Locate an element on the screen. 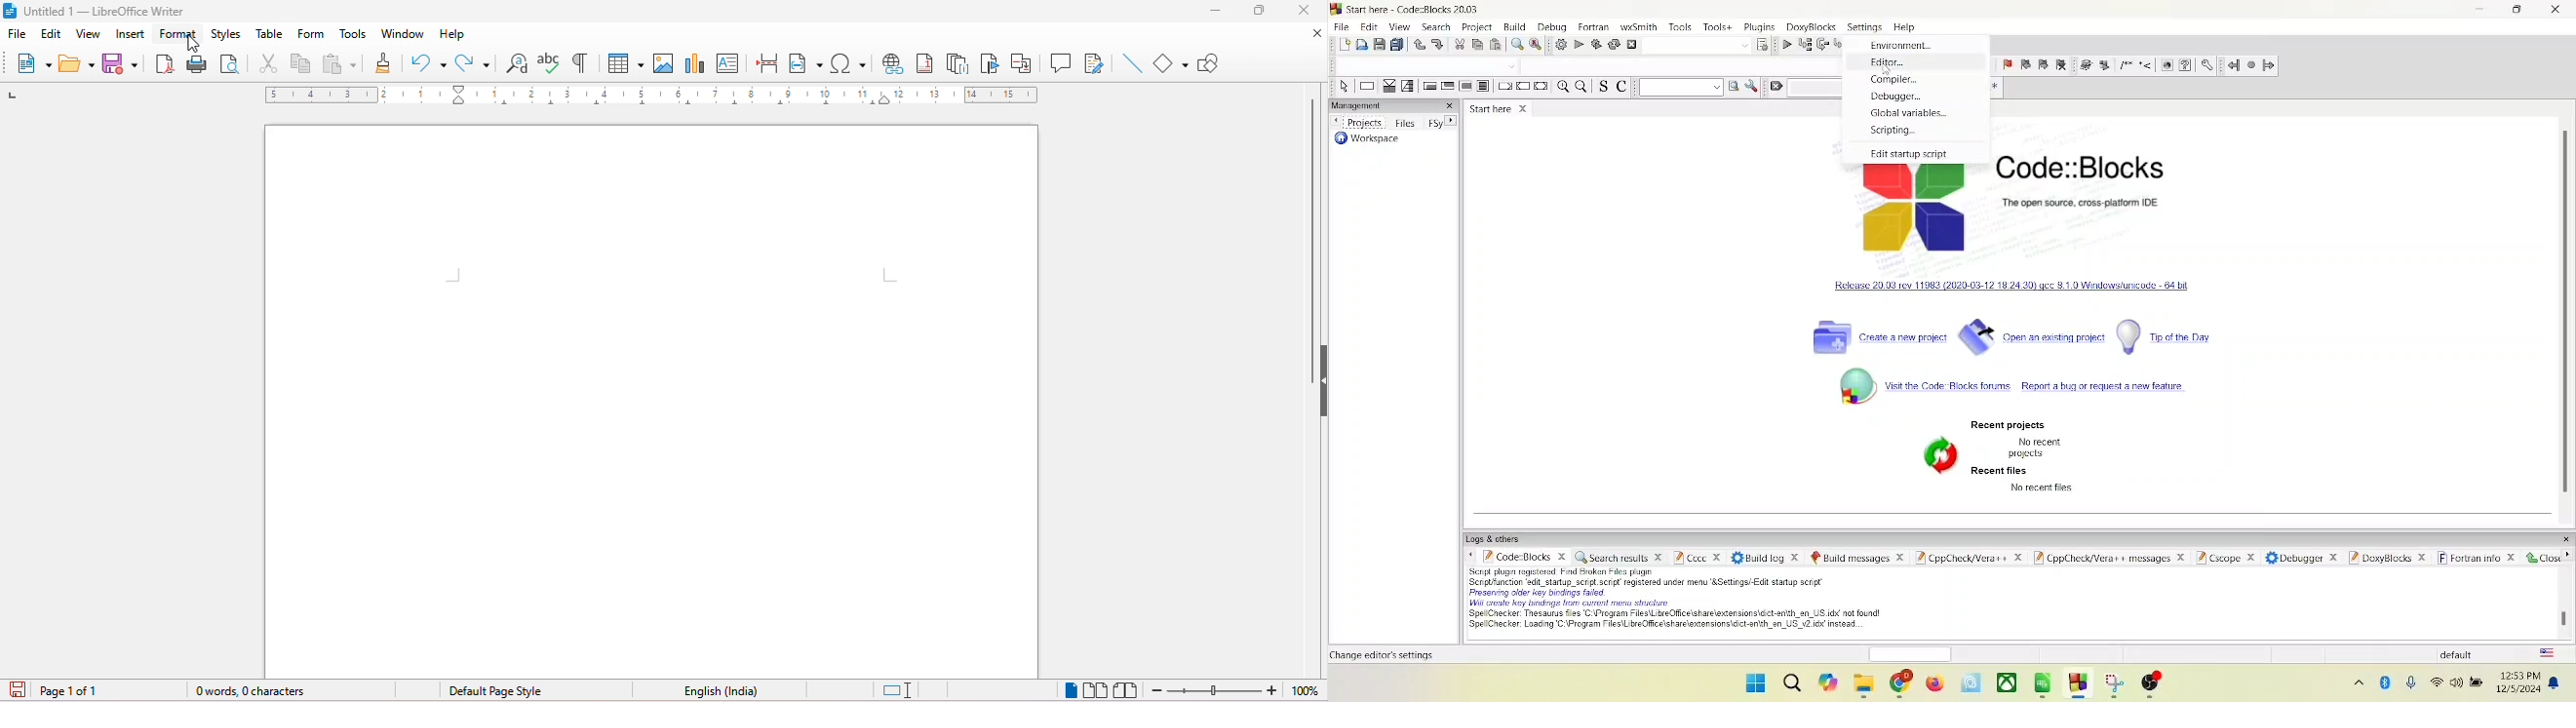  paste is located at coordinates (1496, 45).